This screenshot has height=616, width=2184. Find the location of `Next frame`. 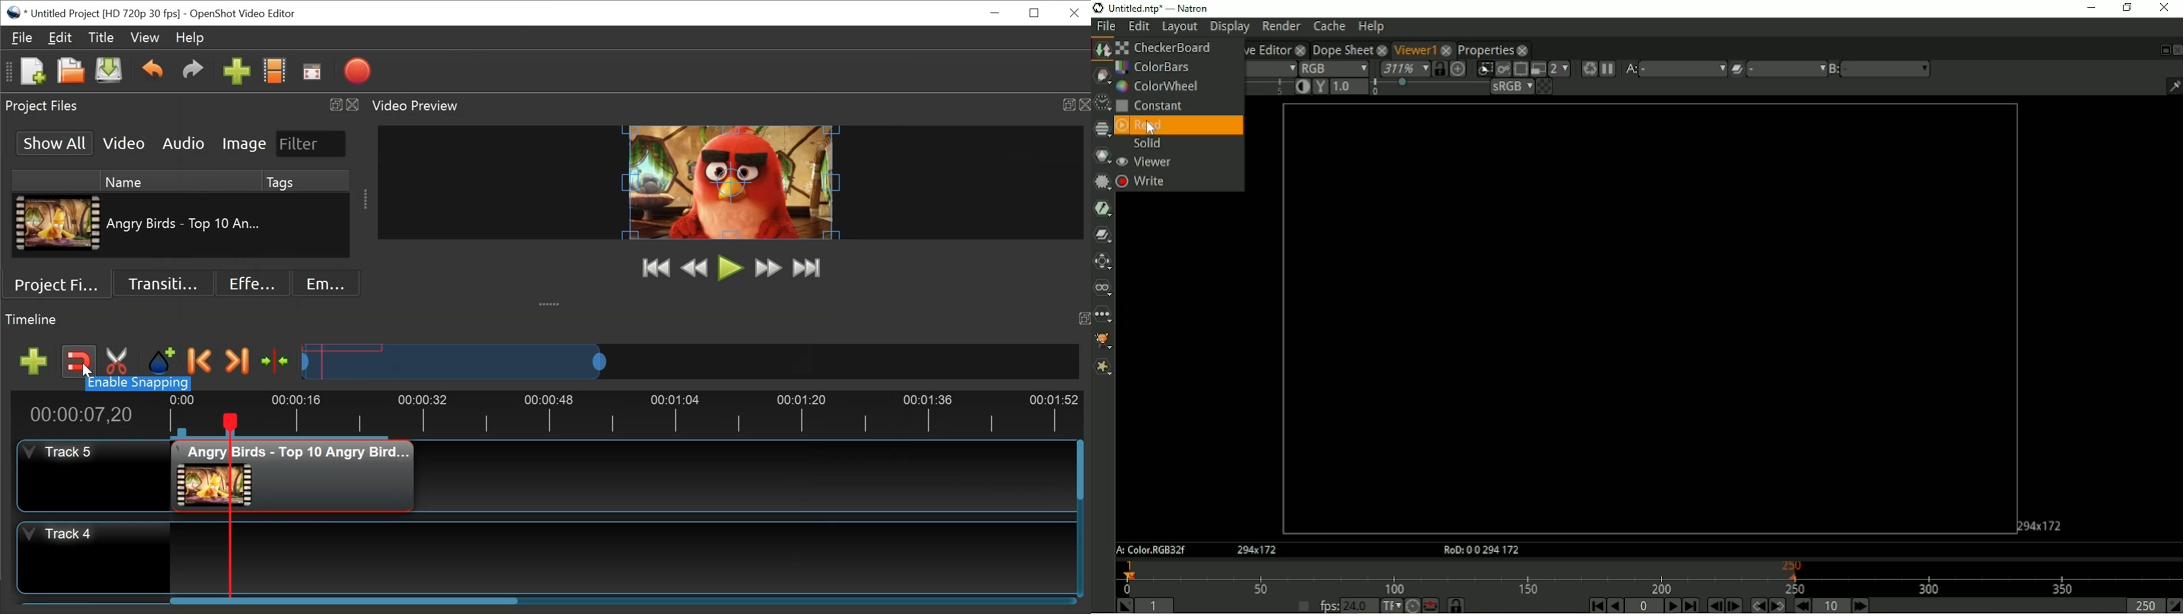

Next frame is located at coordinates (1735, 605).